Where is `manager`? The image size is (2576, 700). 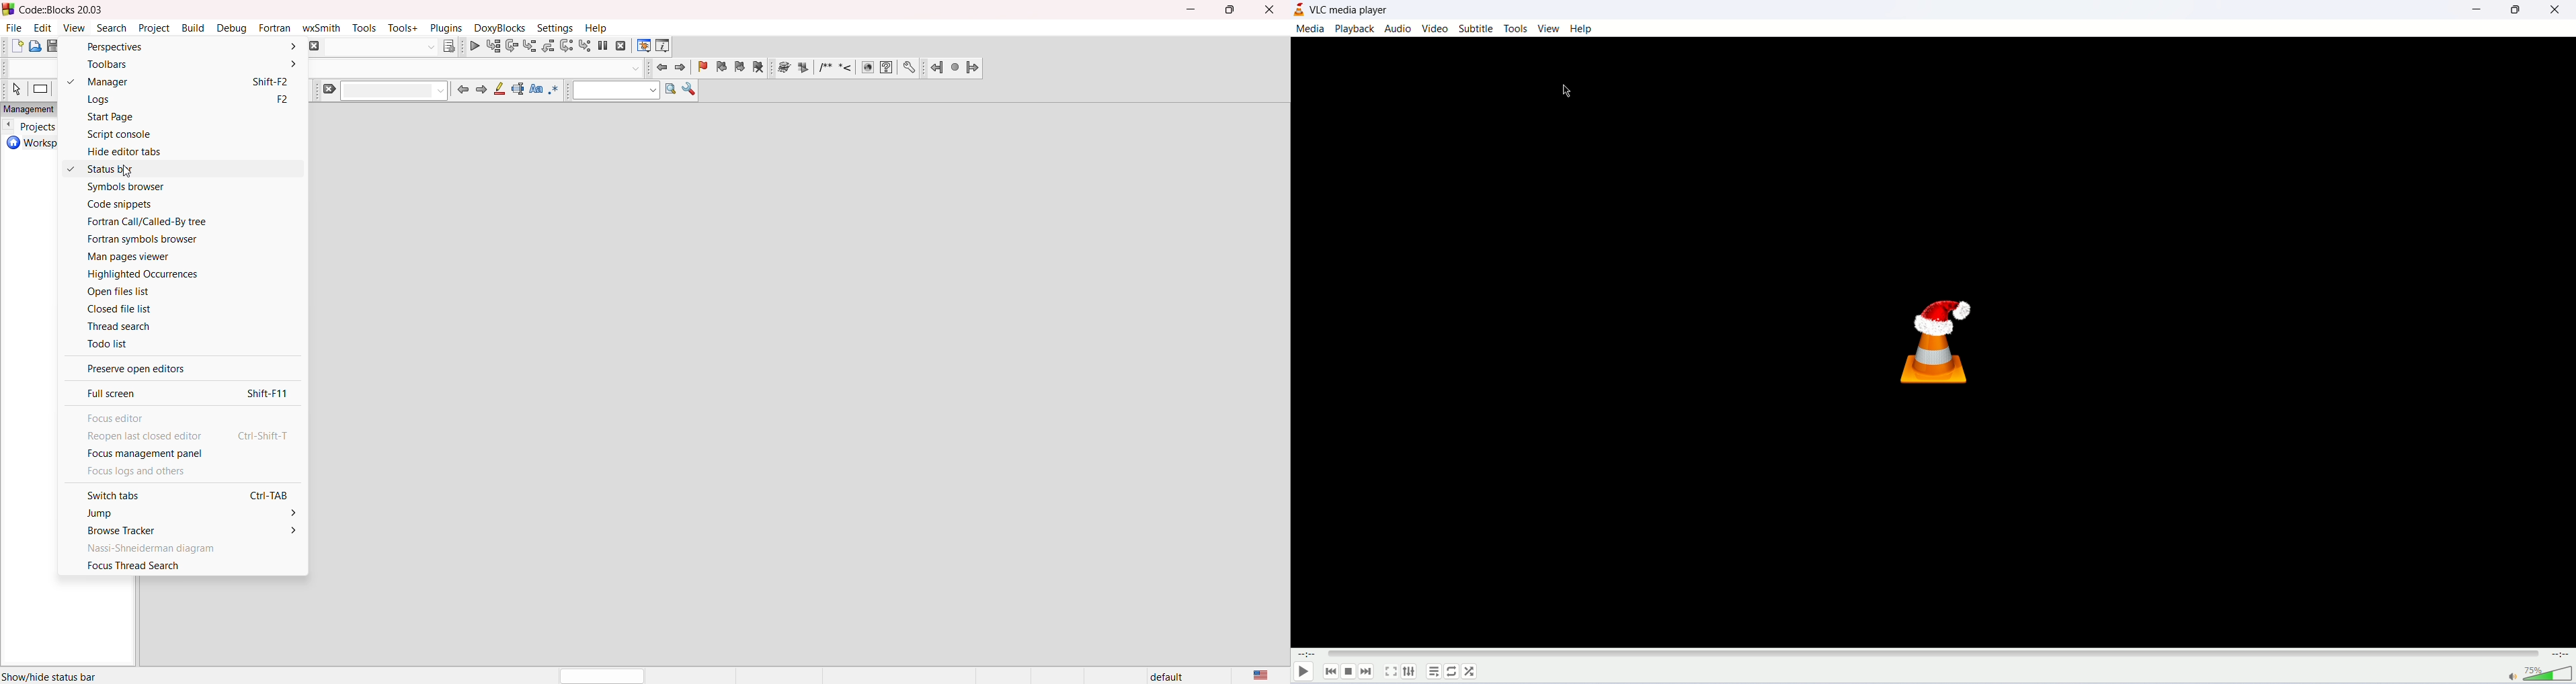 manager is located at coordinates (178, 81).